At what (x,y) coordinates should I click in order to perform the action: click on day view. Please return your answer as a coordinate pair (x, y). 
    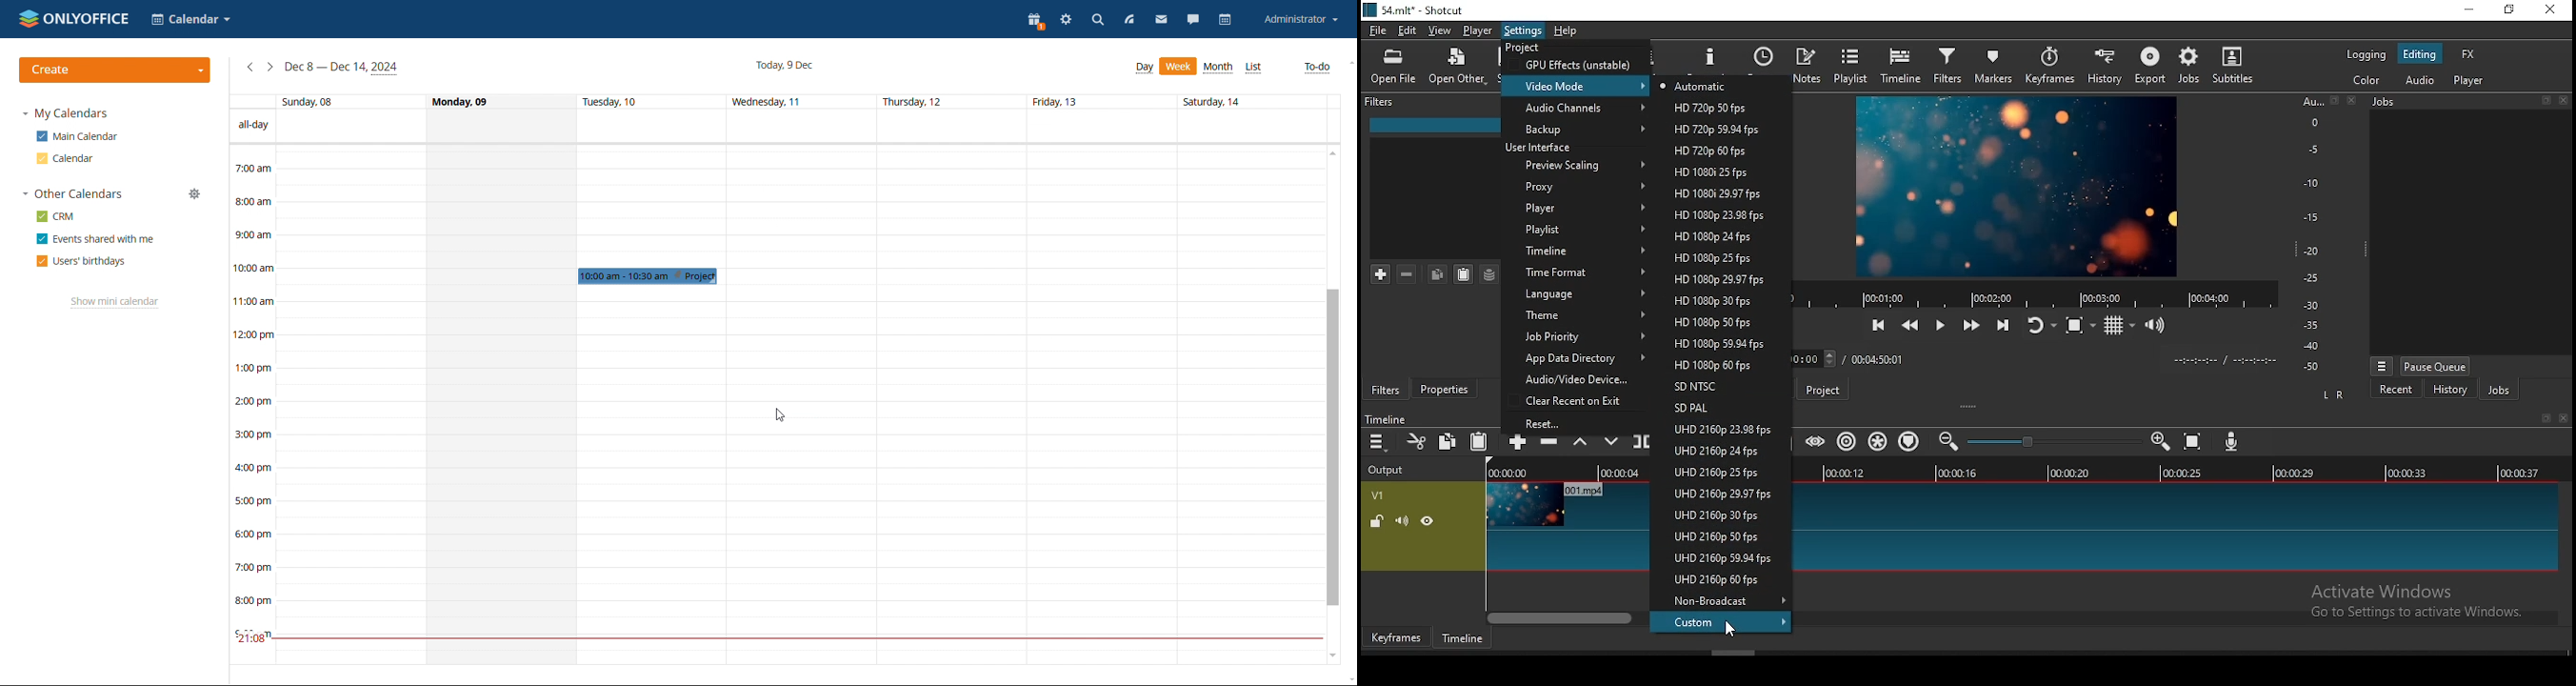
    Looking at the image, I should click on (1144, 68).